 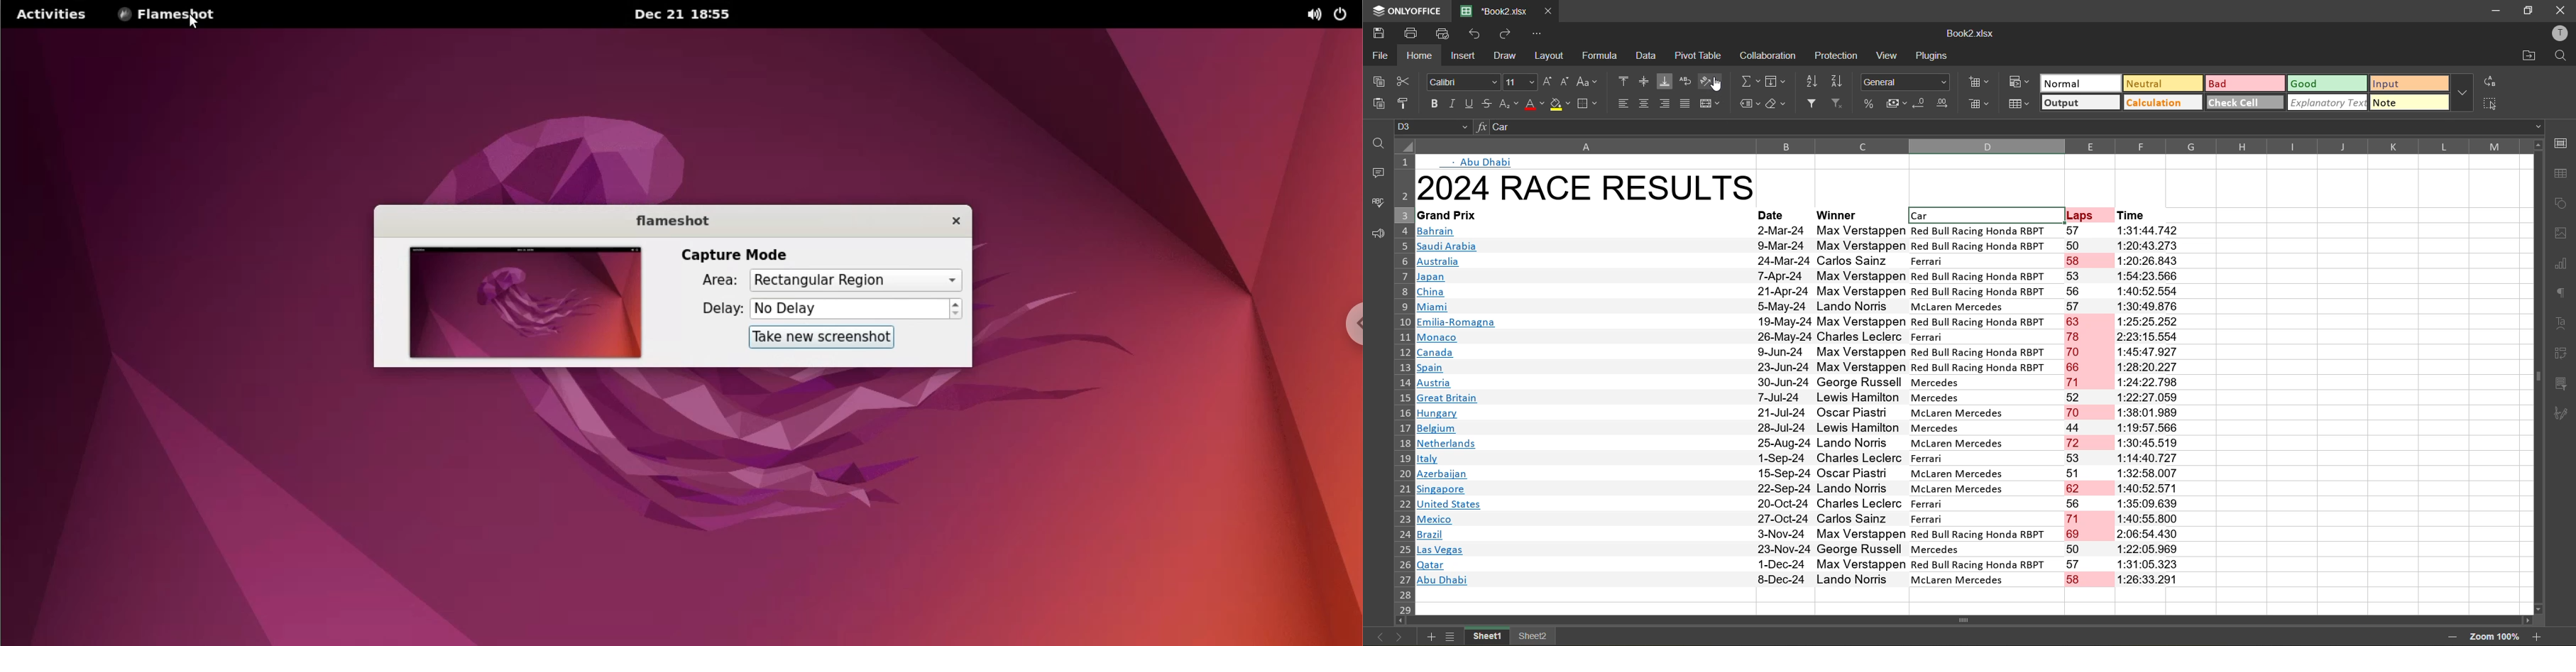 I want to click on row numbers, so click(x=1405, y=387).